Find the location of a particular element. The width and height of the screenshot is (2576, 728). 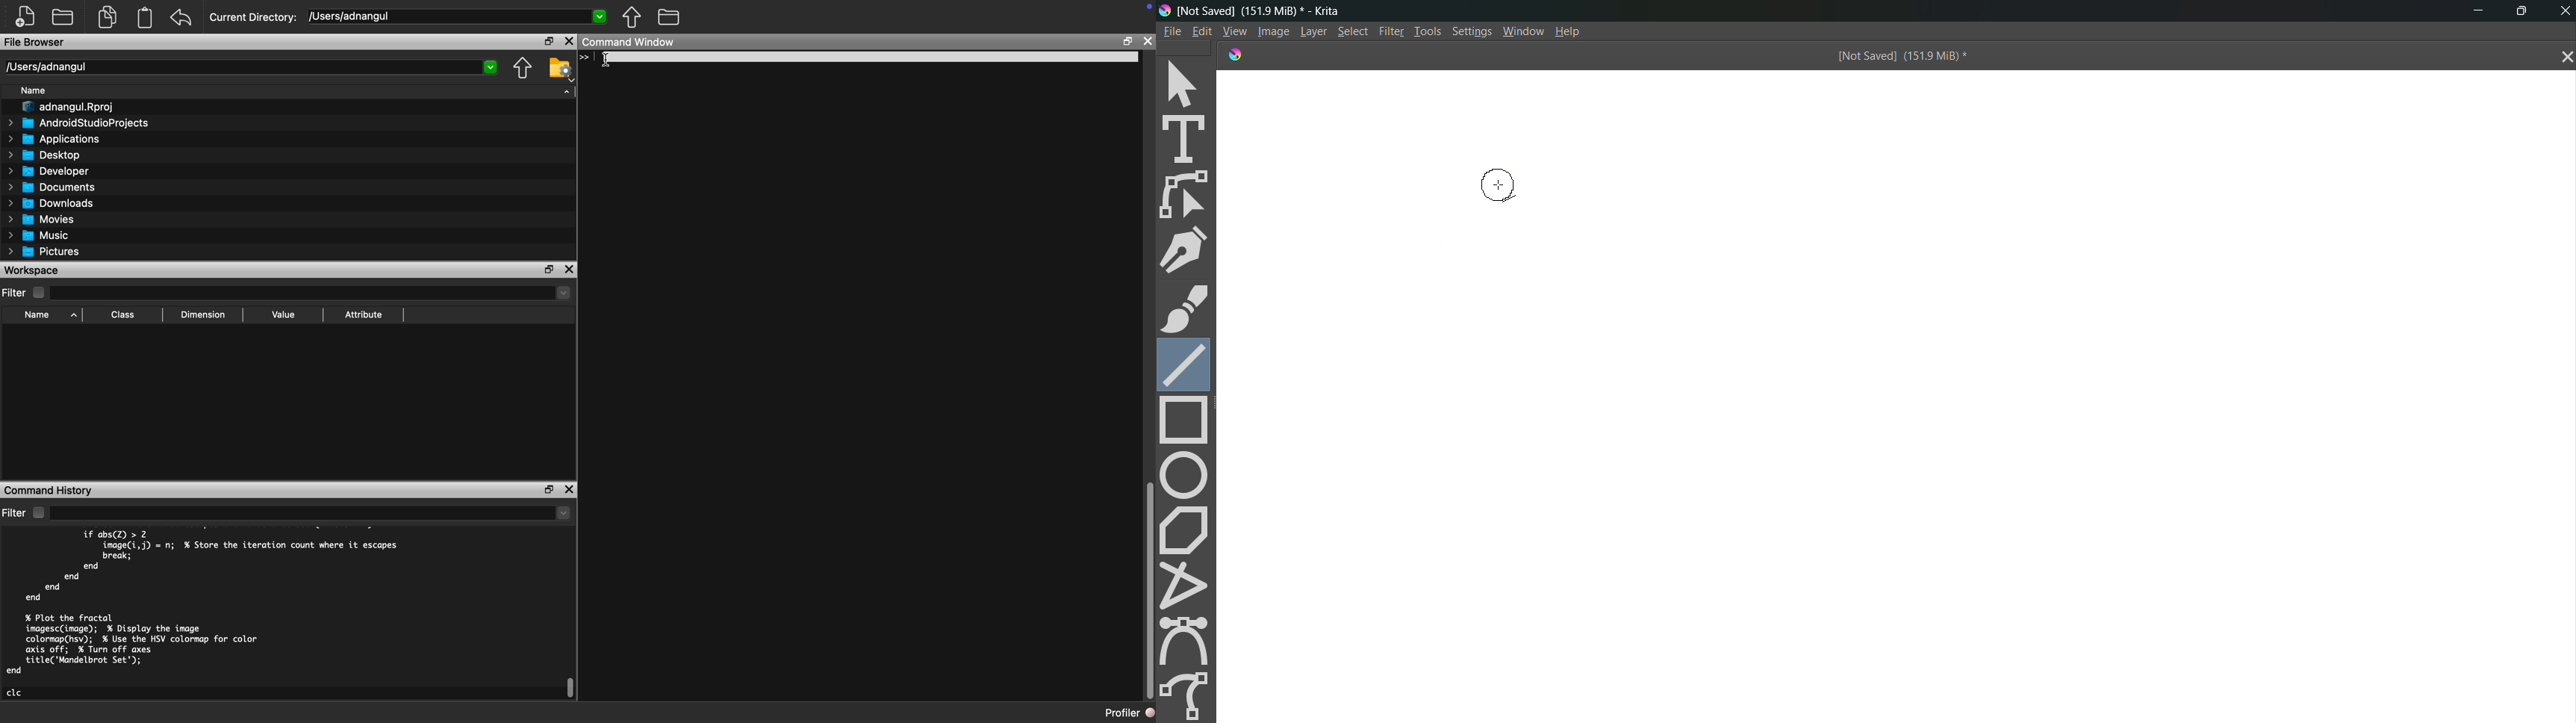

minimize is located at coordinates (2473, 12).